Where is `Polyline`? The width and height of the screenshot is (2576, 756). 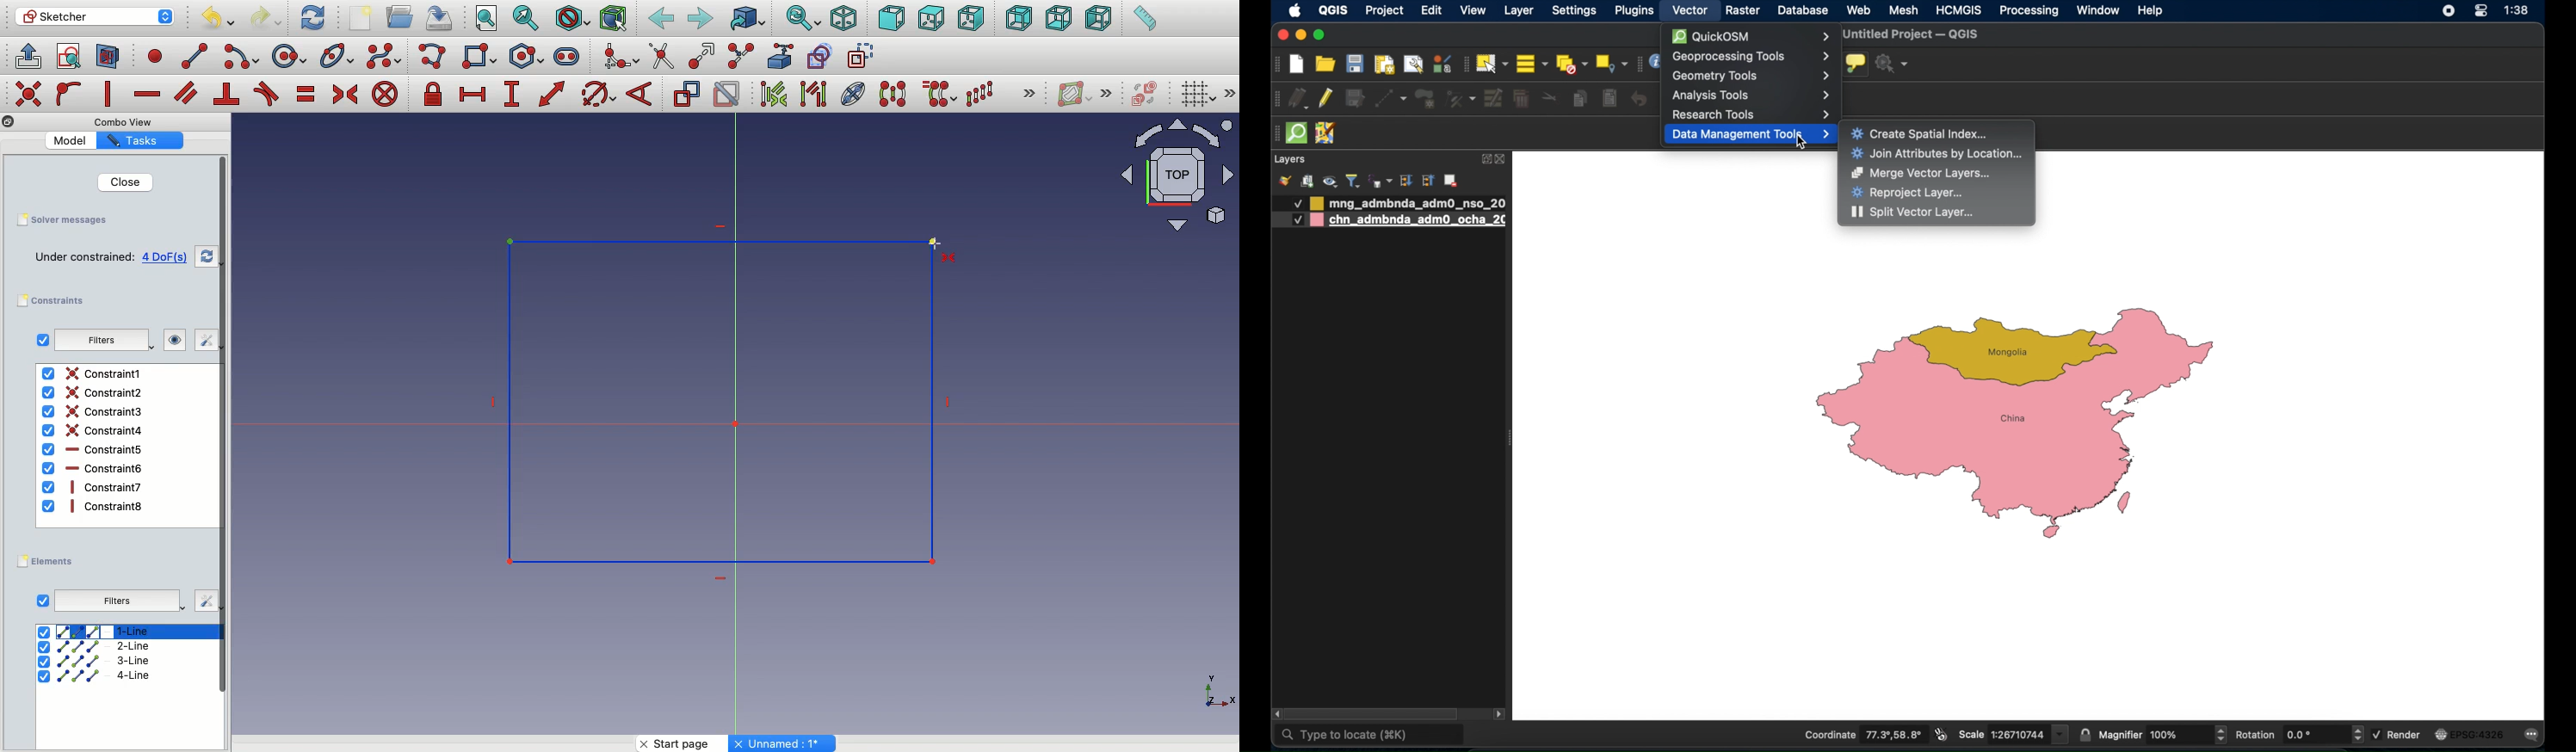
Polyline is located at coordinates (436, 58).